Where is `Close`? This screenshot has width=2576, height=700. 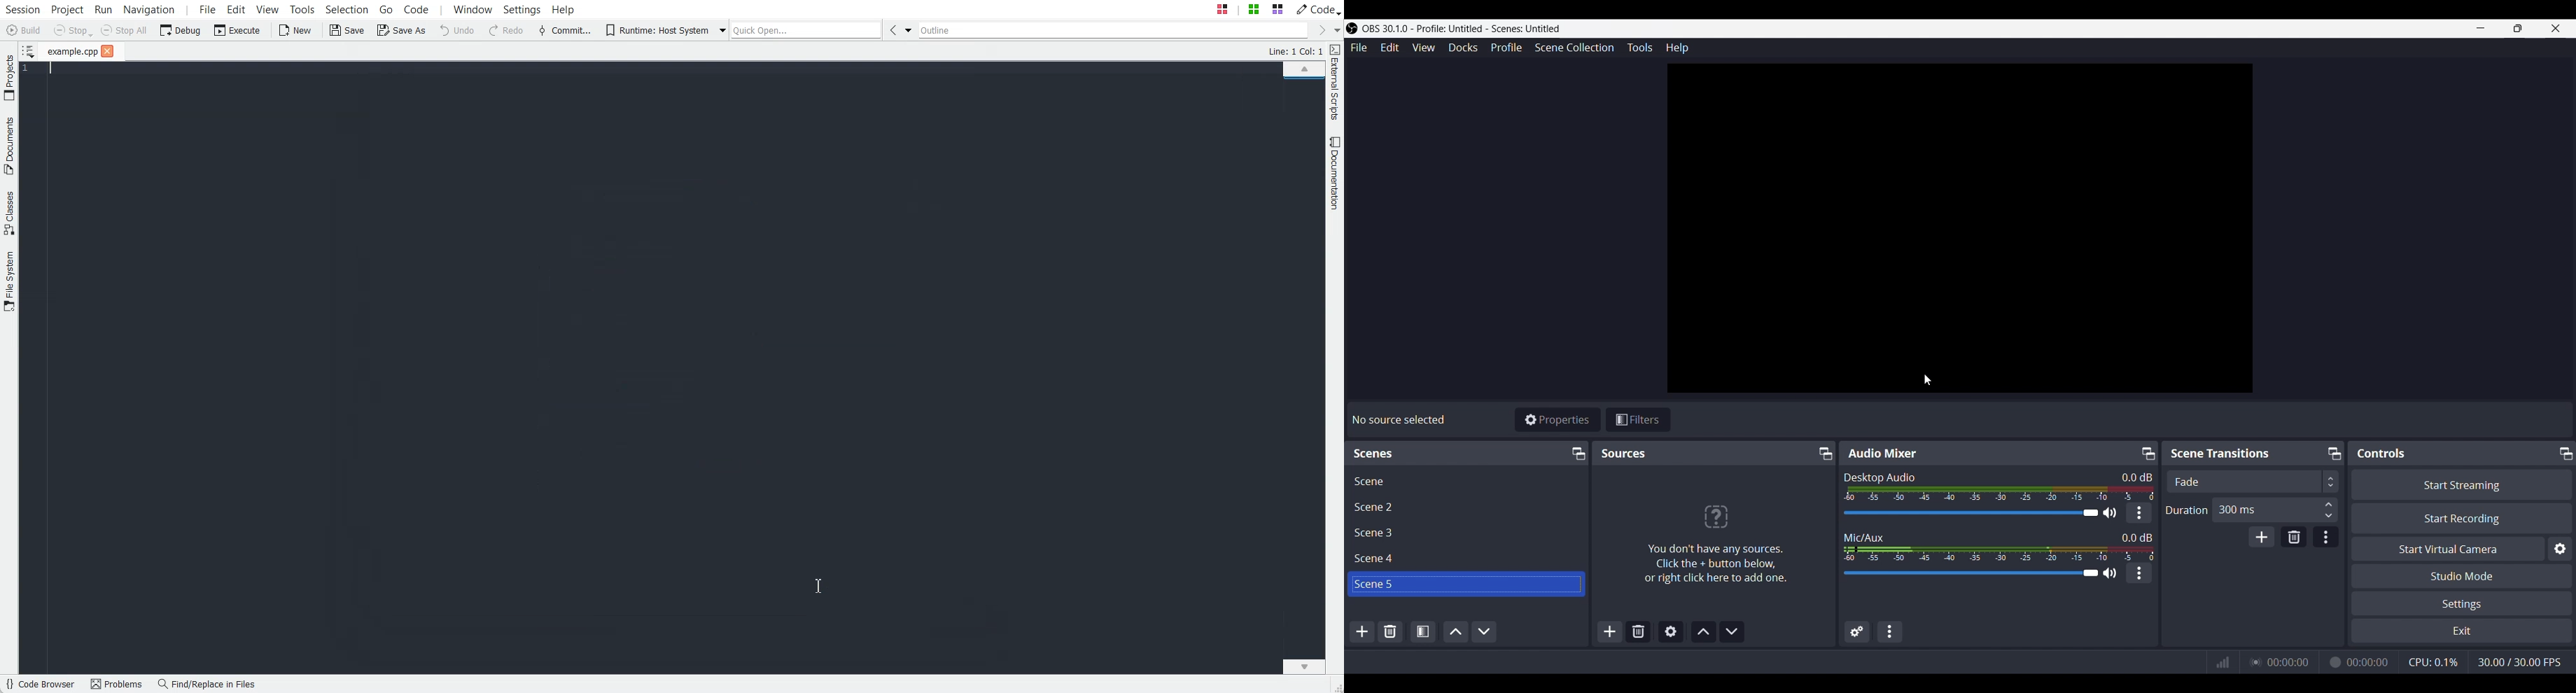 Close is located at coordinates (2558, 28).